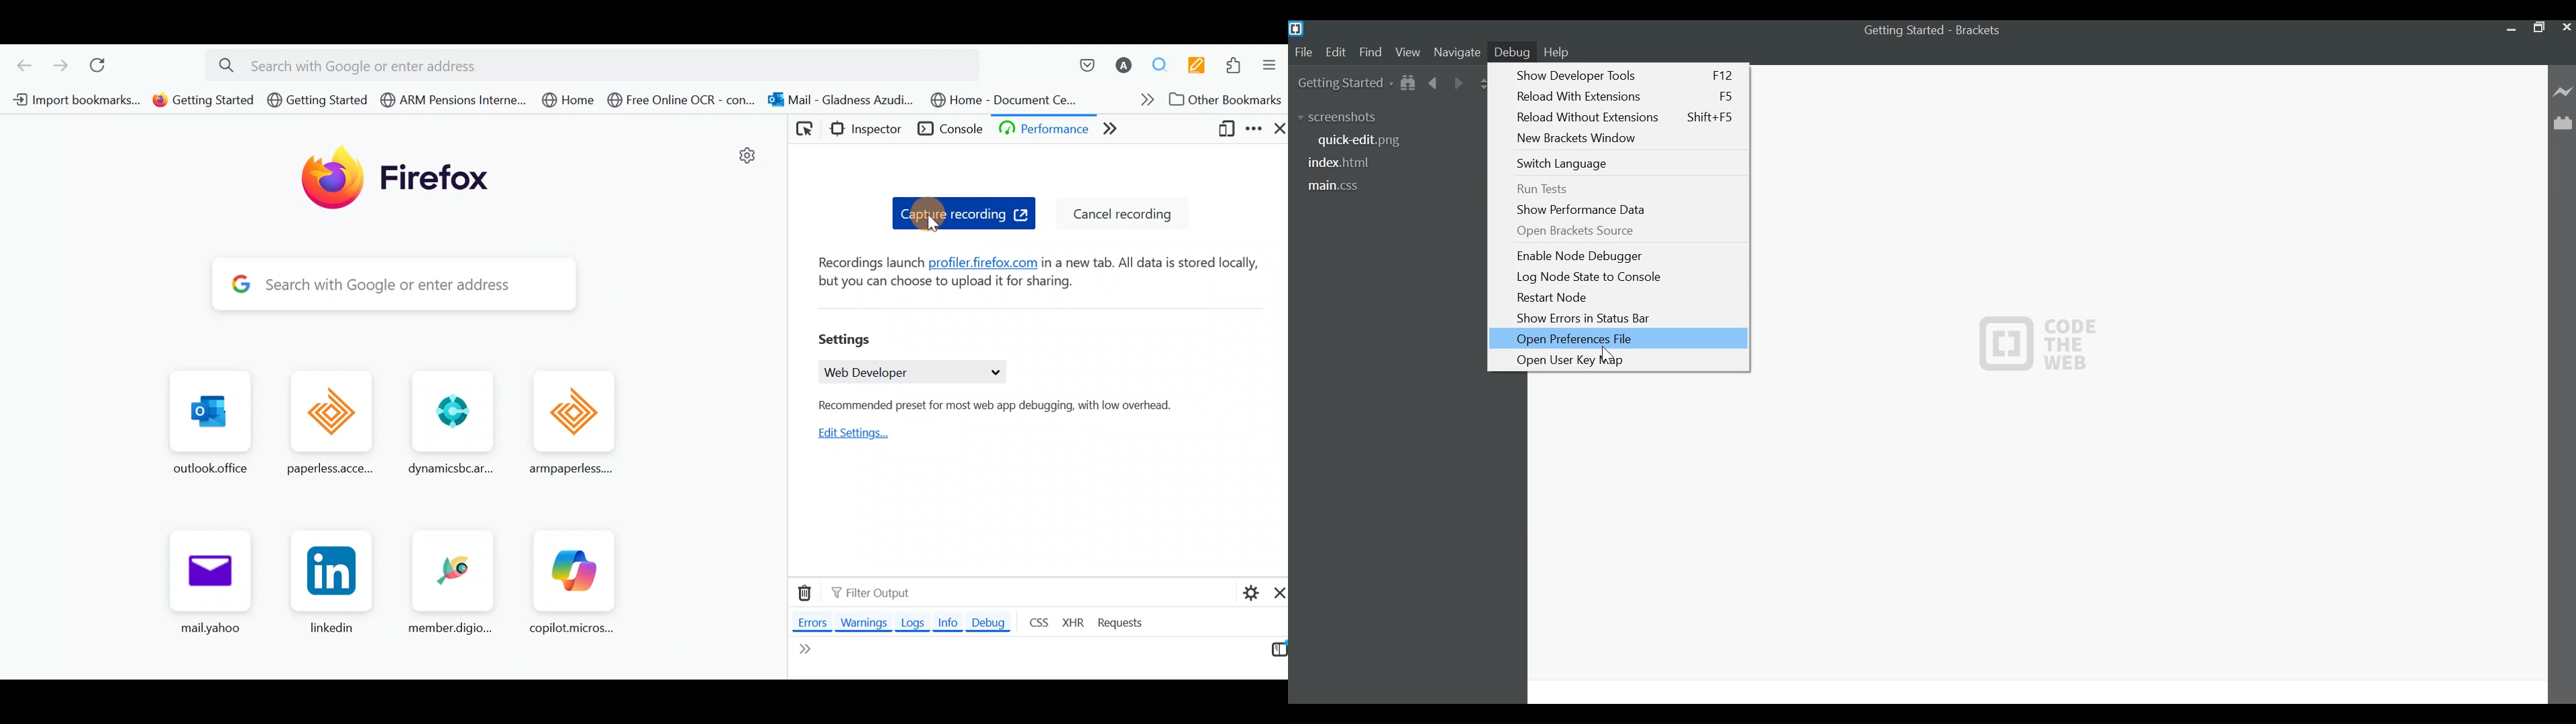  Describe the element at coordinates (1364, 141) in the screenshot. I see `quick-edit.png` at that location.